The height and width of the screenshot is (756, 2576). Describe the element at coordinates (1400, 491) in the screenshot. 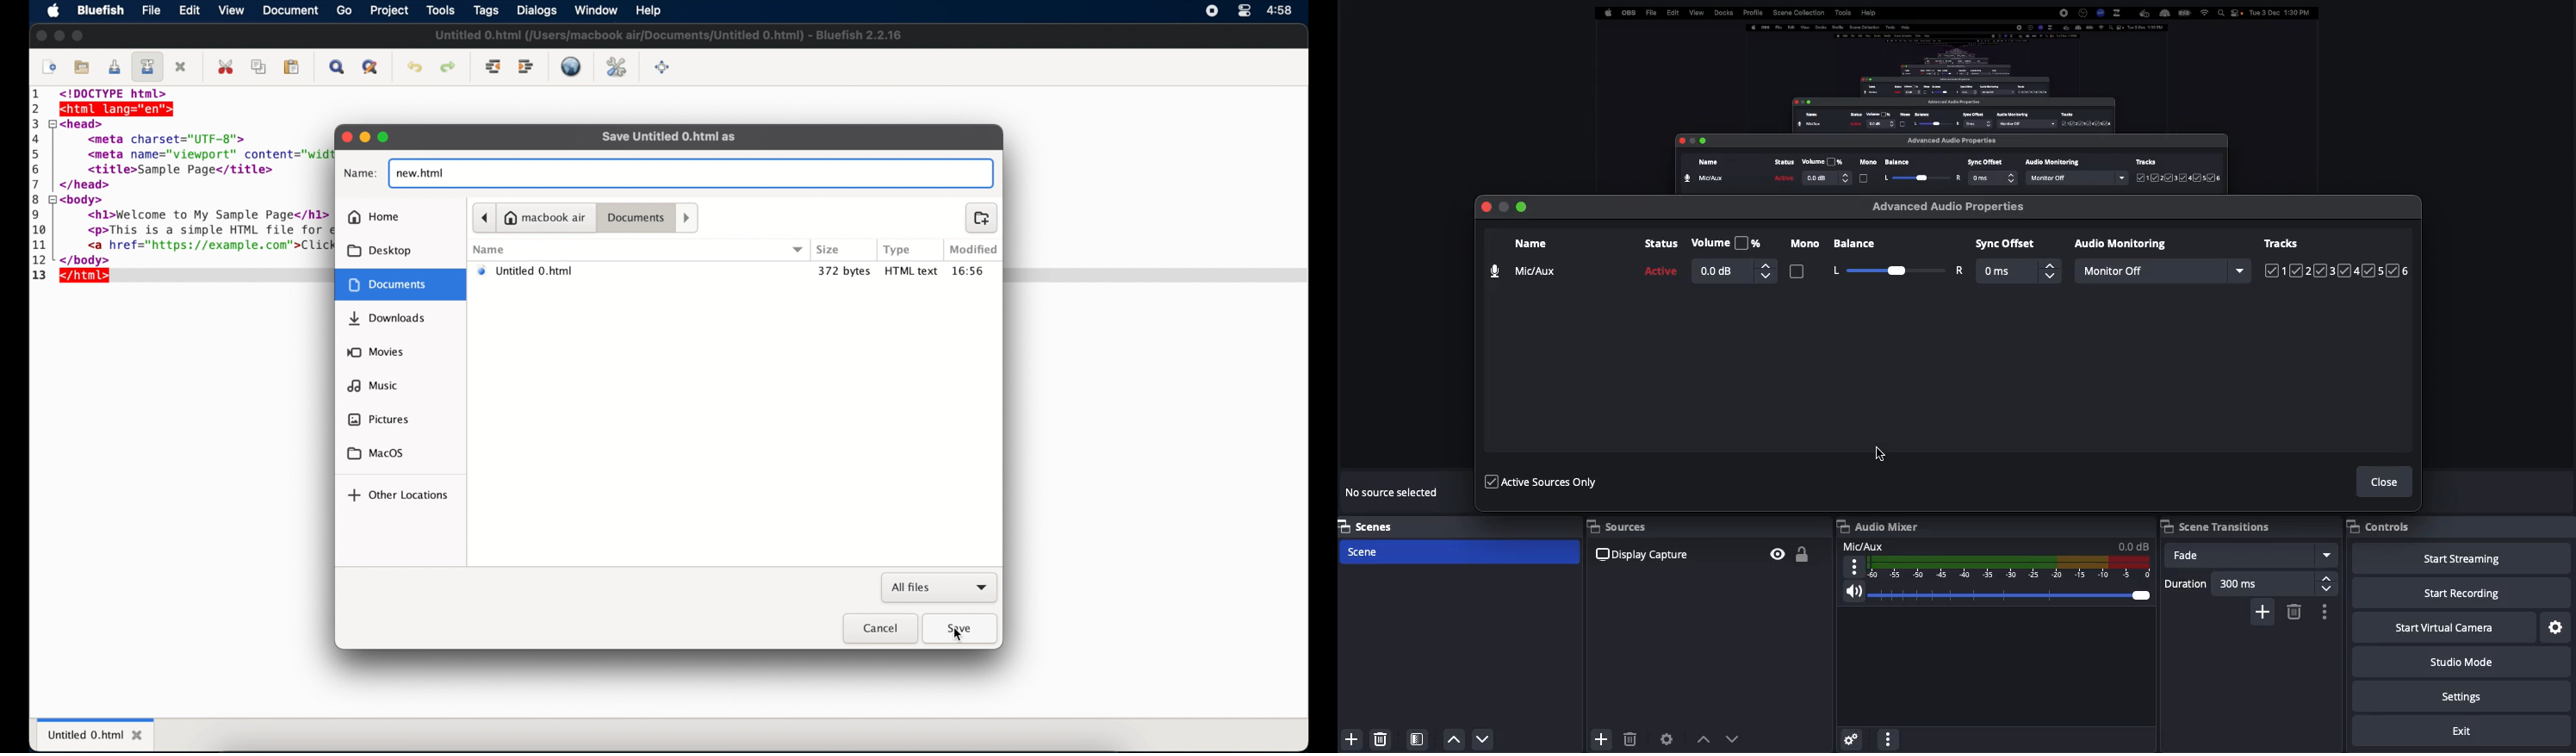

I see `no source selected` at that location.